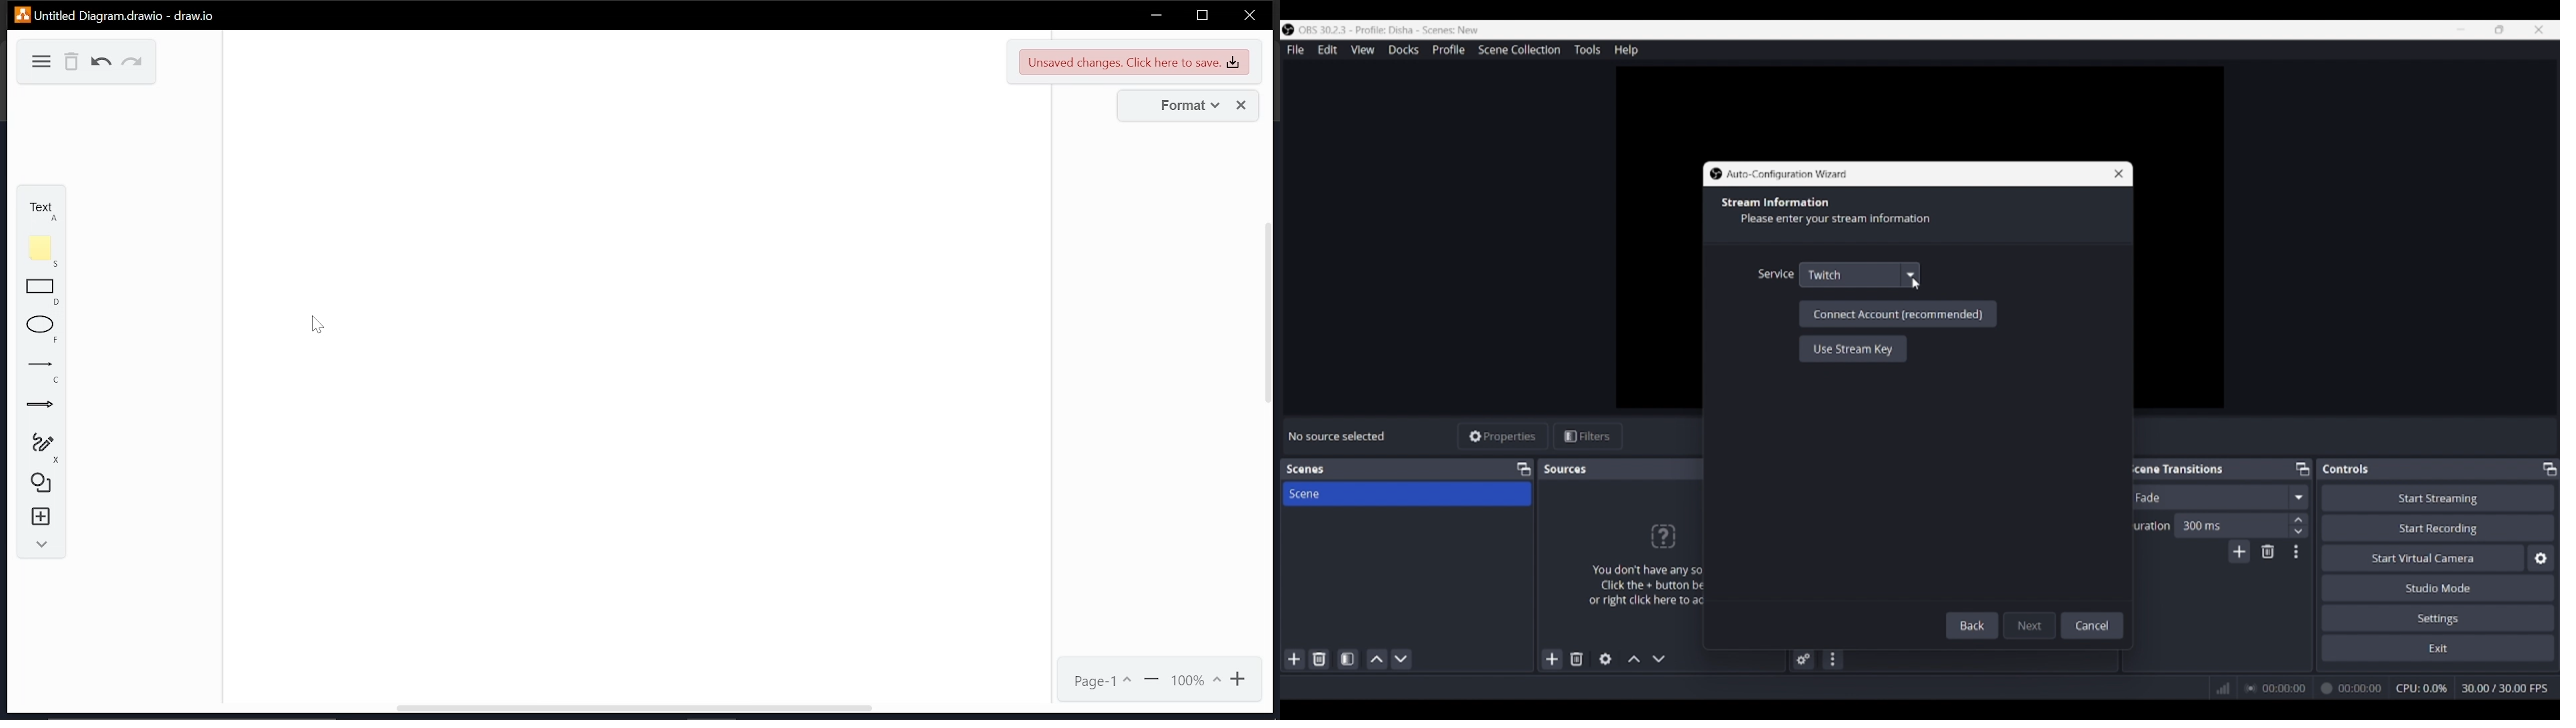  Describe the element at coordinates (2148, 525) in the screenshot. I see `Indicates duration` at that location.